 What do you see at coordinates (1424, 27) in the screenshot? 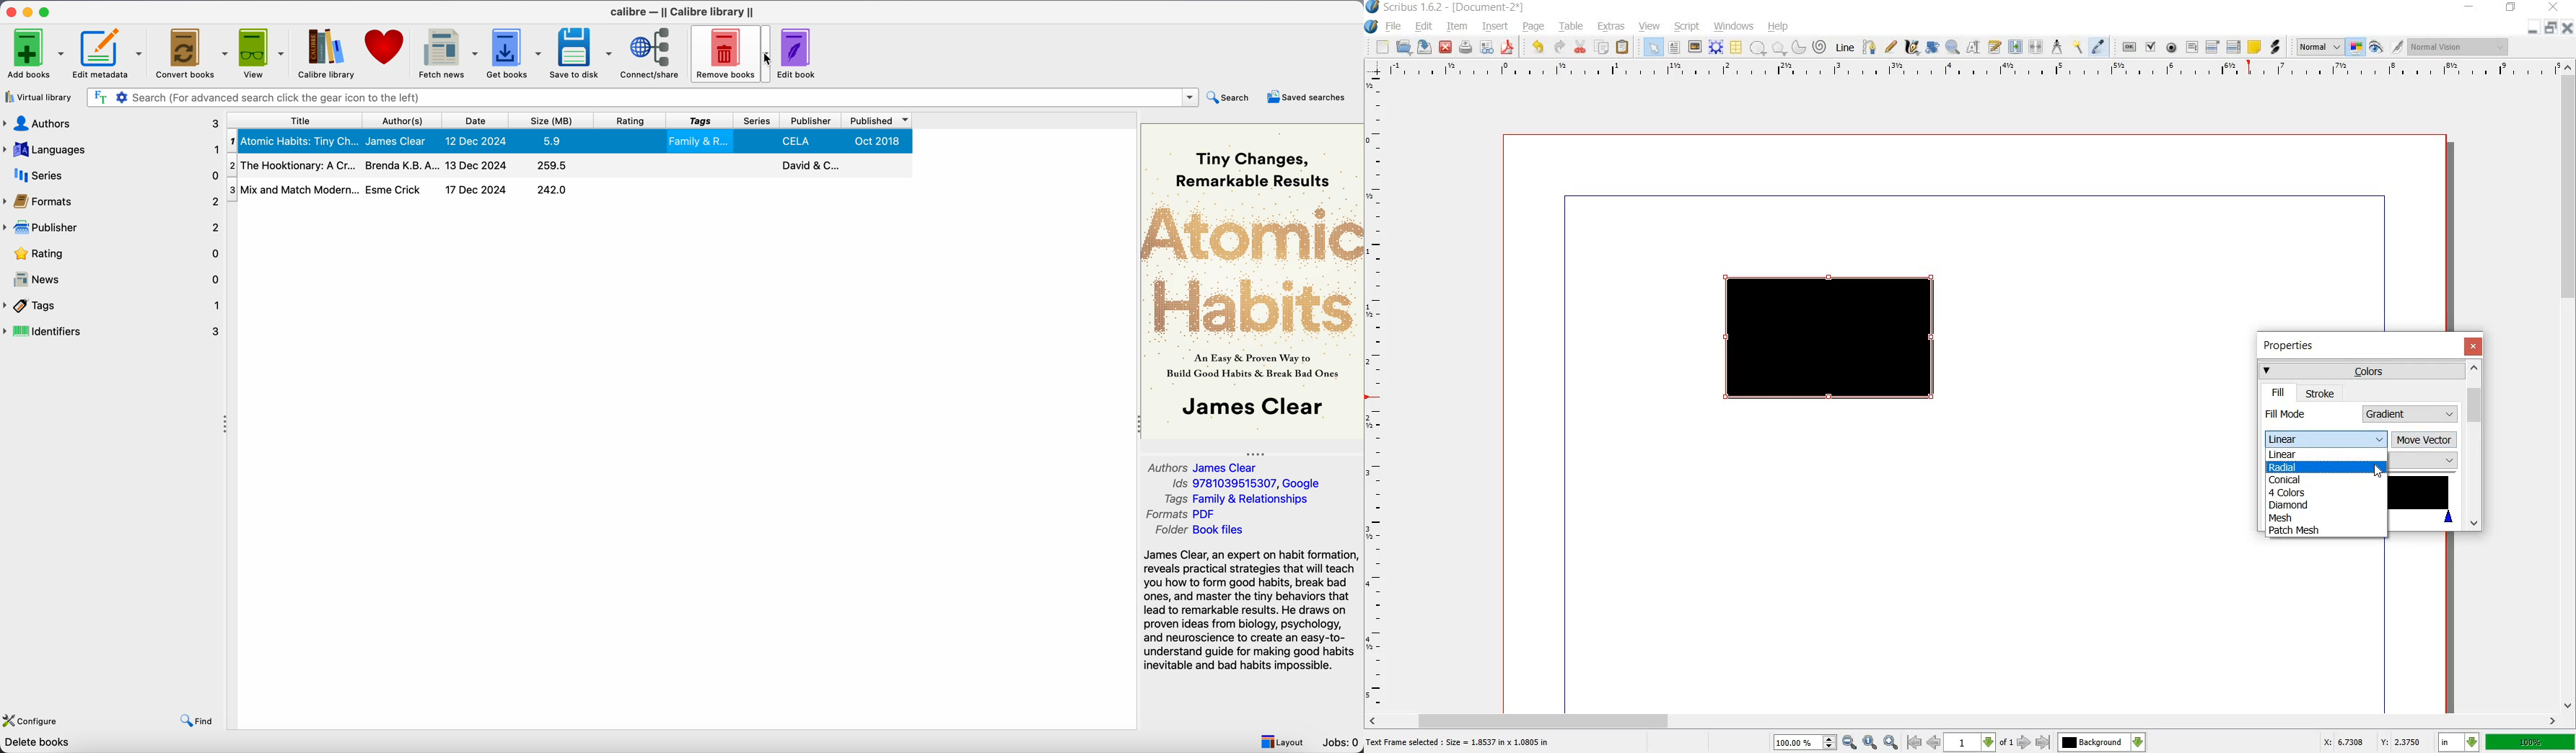
I see `edit` at bounding box center [1424, 27].